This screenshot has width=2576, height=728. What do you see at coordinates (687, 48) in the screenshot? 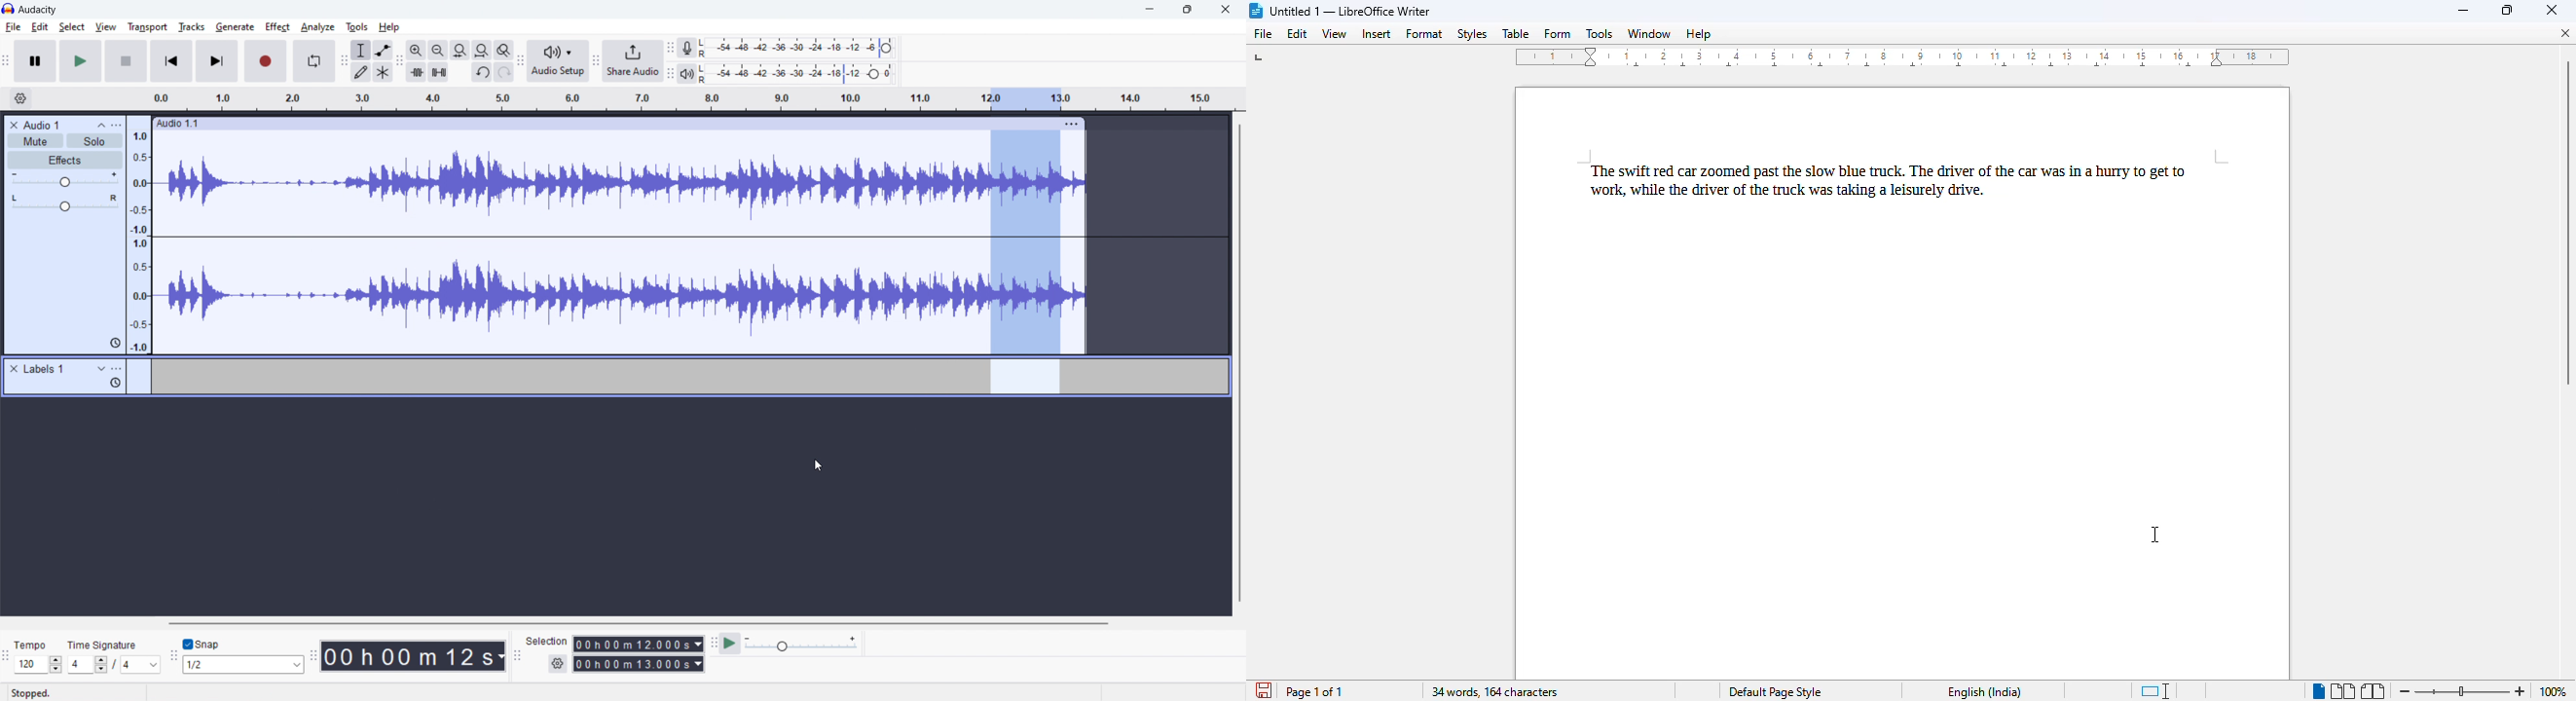
I see `recording meter` at bounding box center [687, 48].